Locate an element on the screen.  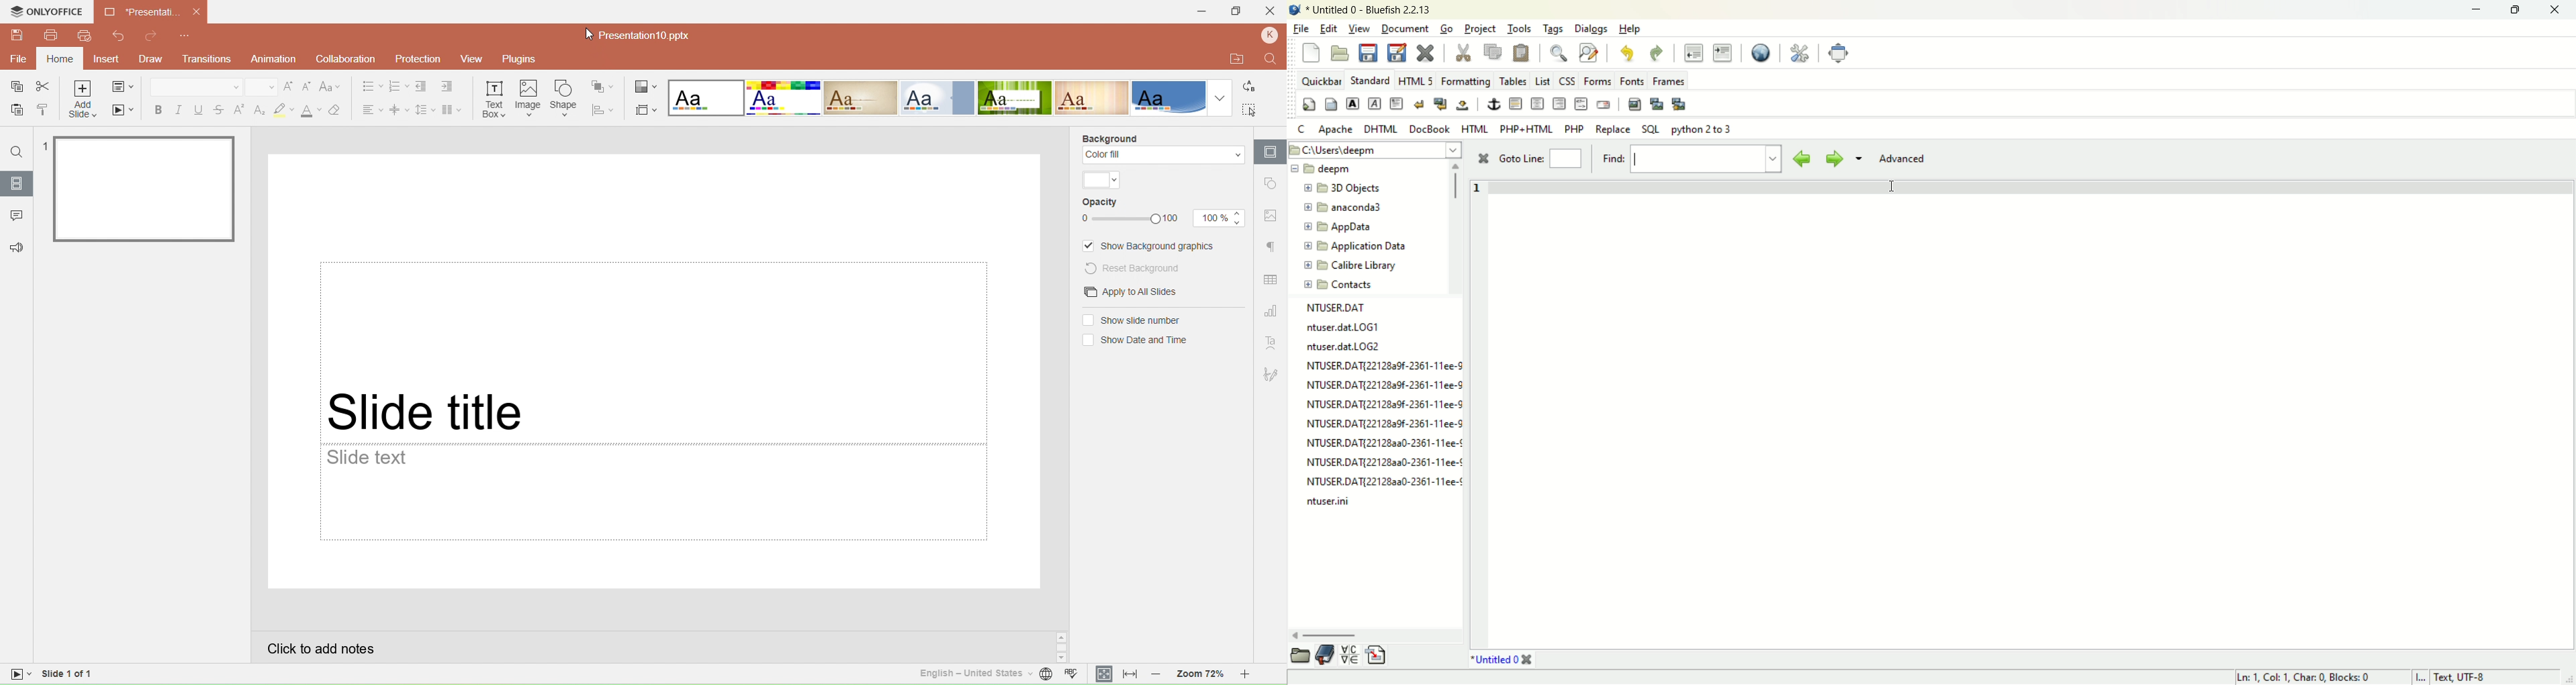
close current file is located at coordinates (1426, 53).